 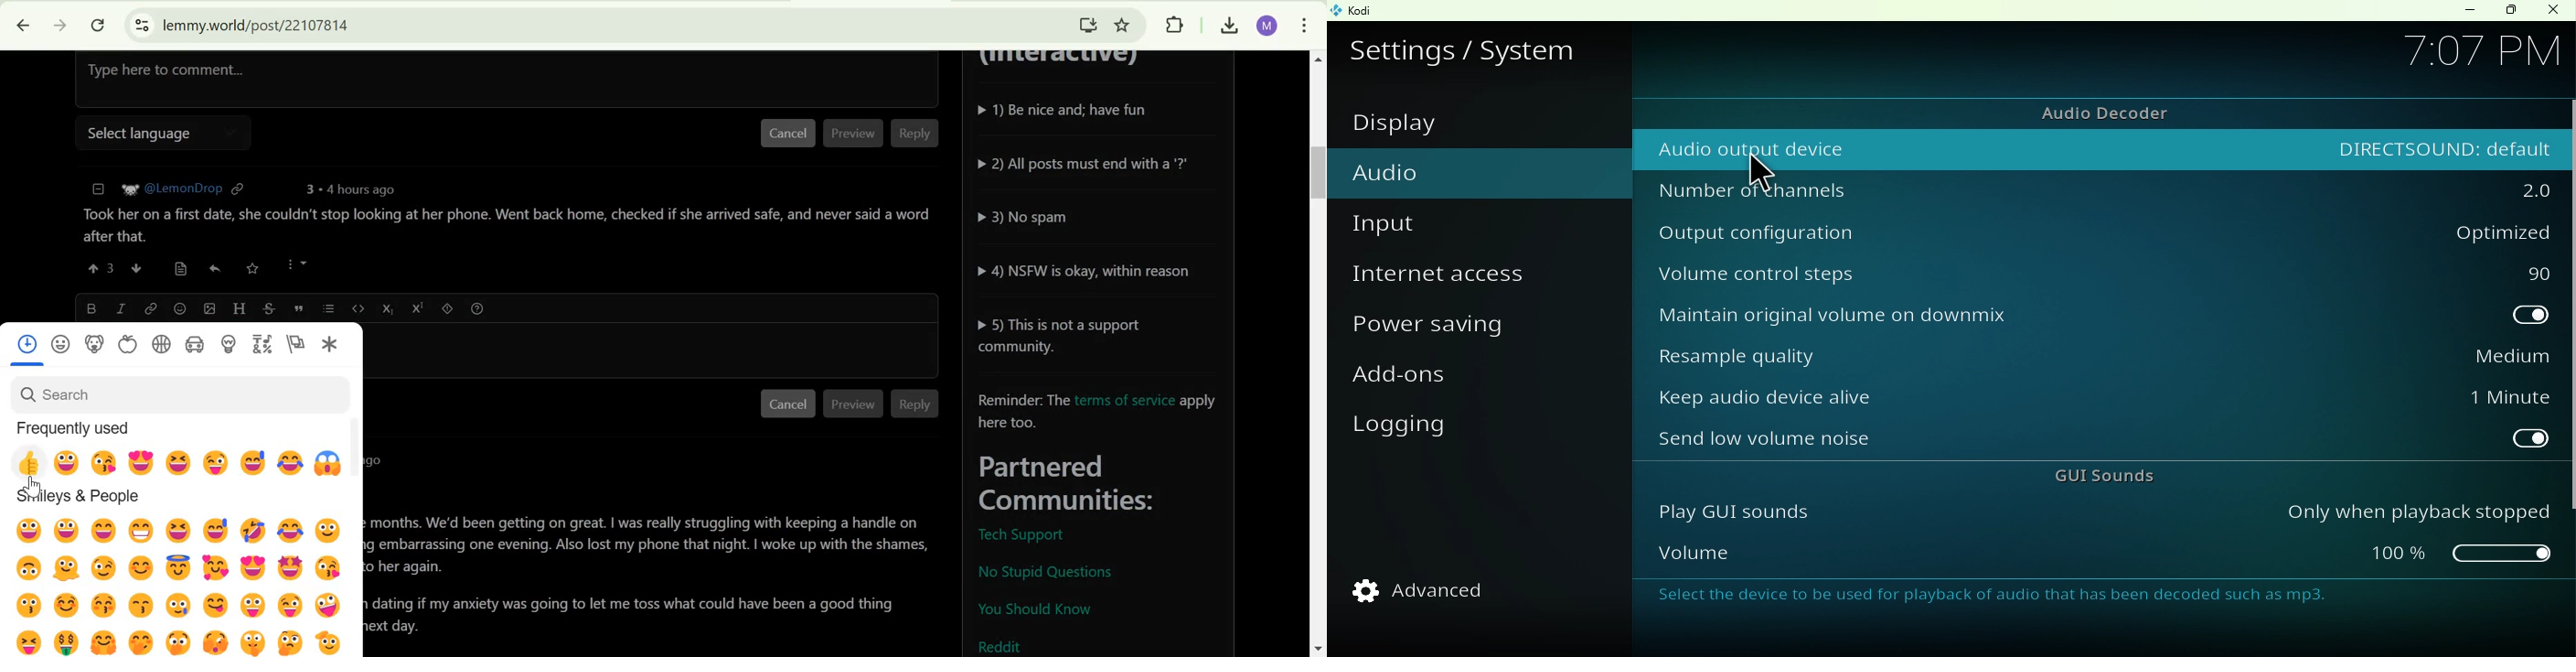 I want to click on Bookmark this tab, so click(x=1123, y=23).